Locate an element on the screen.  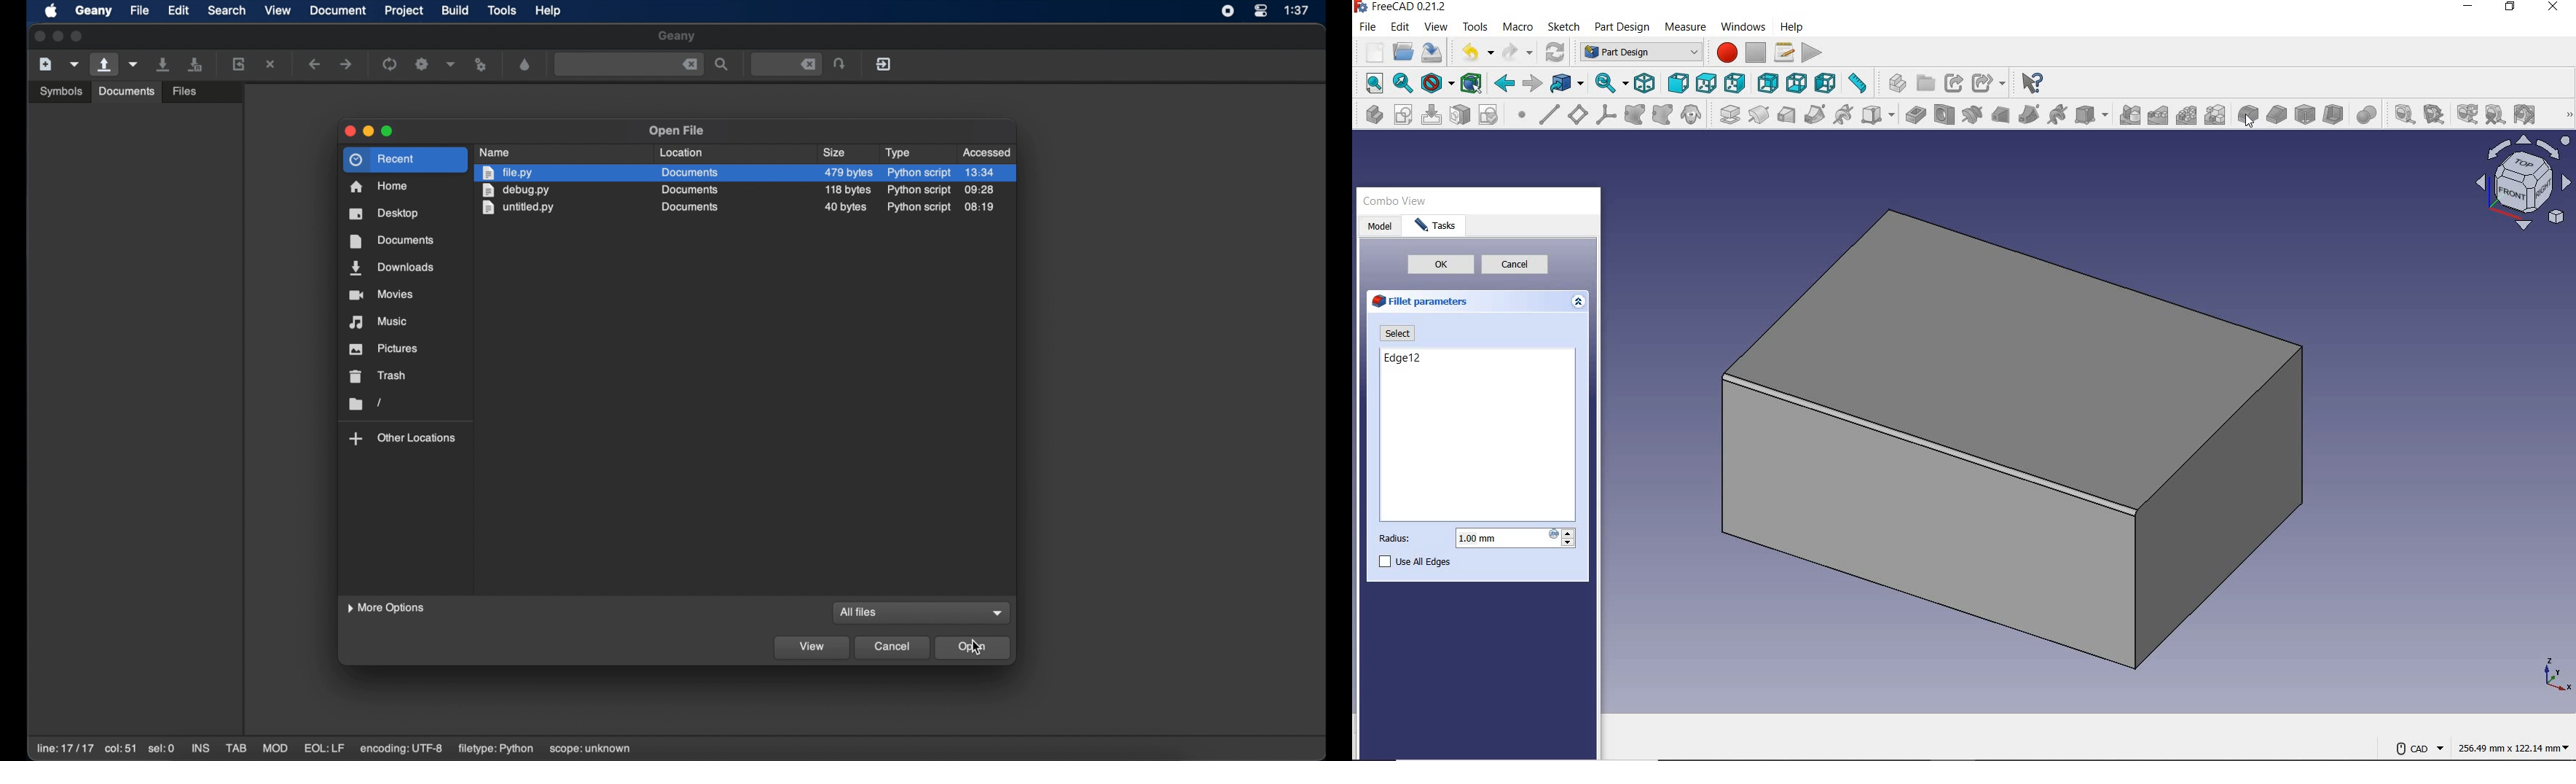
radius is located at coordinates (1395, 538).